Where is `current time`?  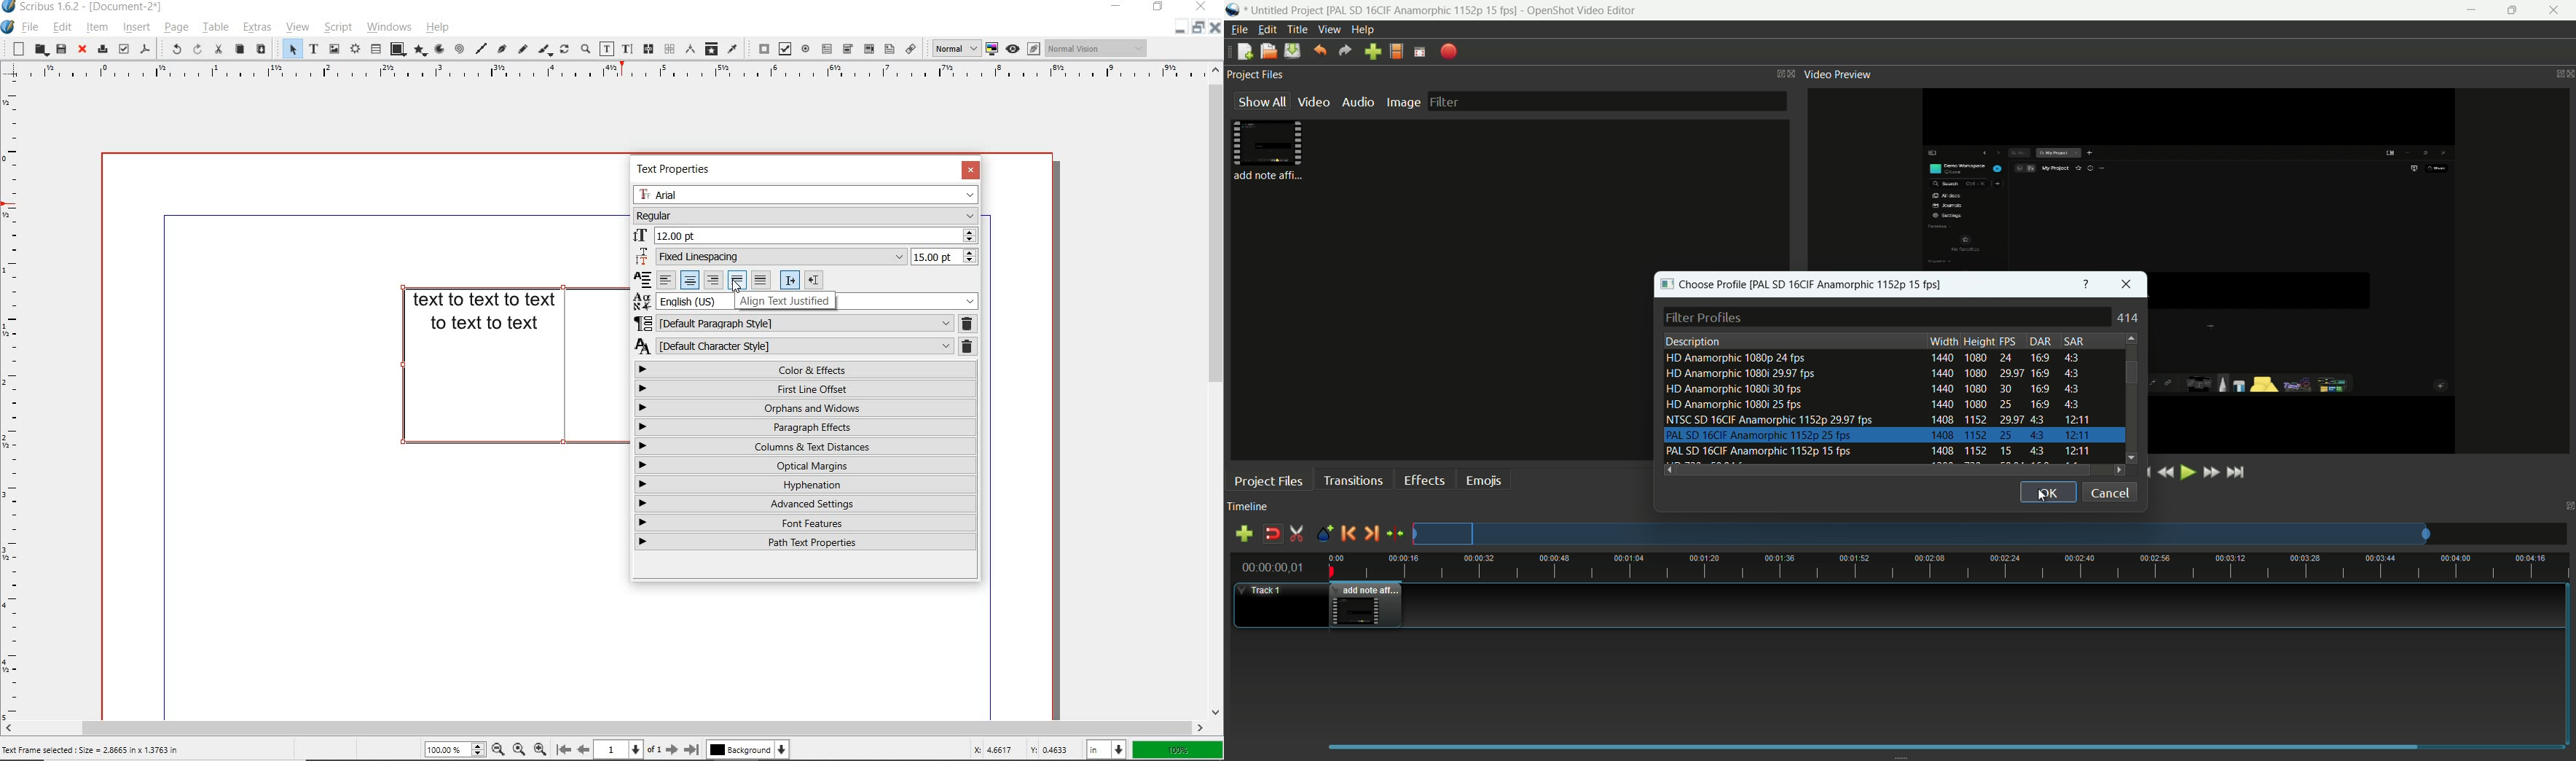
current time is located at coordinates (1270, 569).